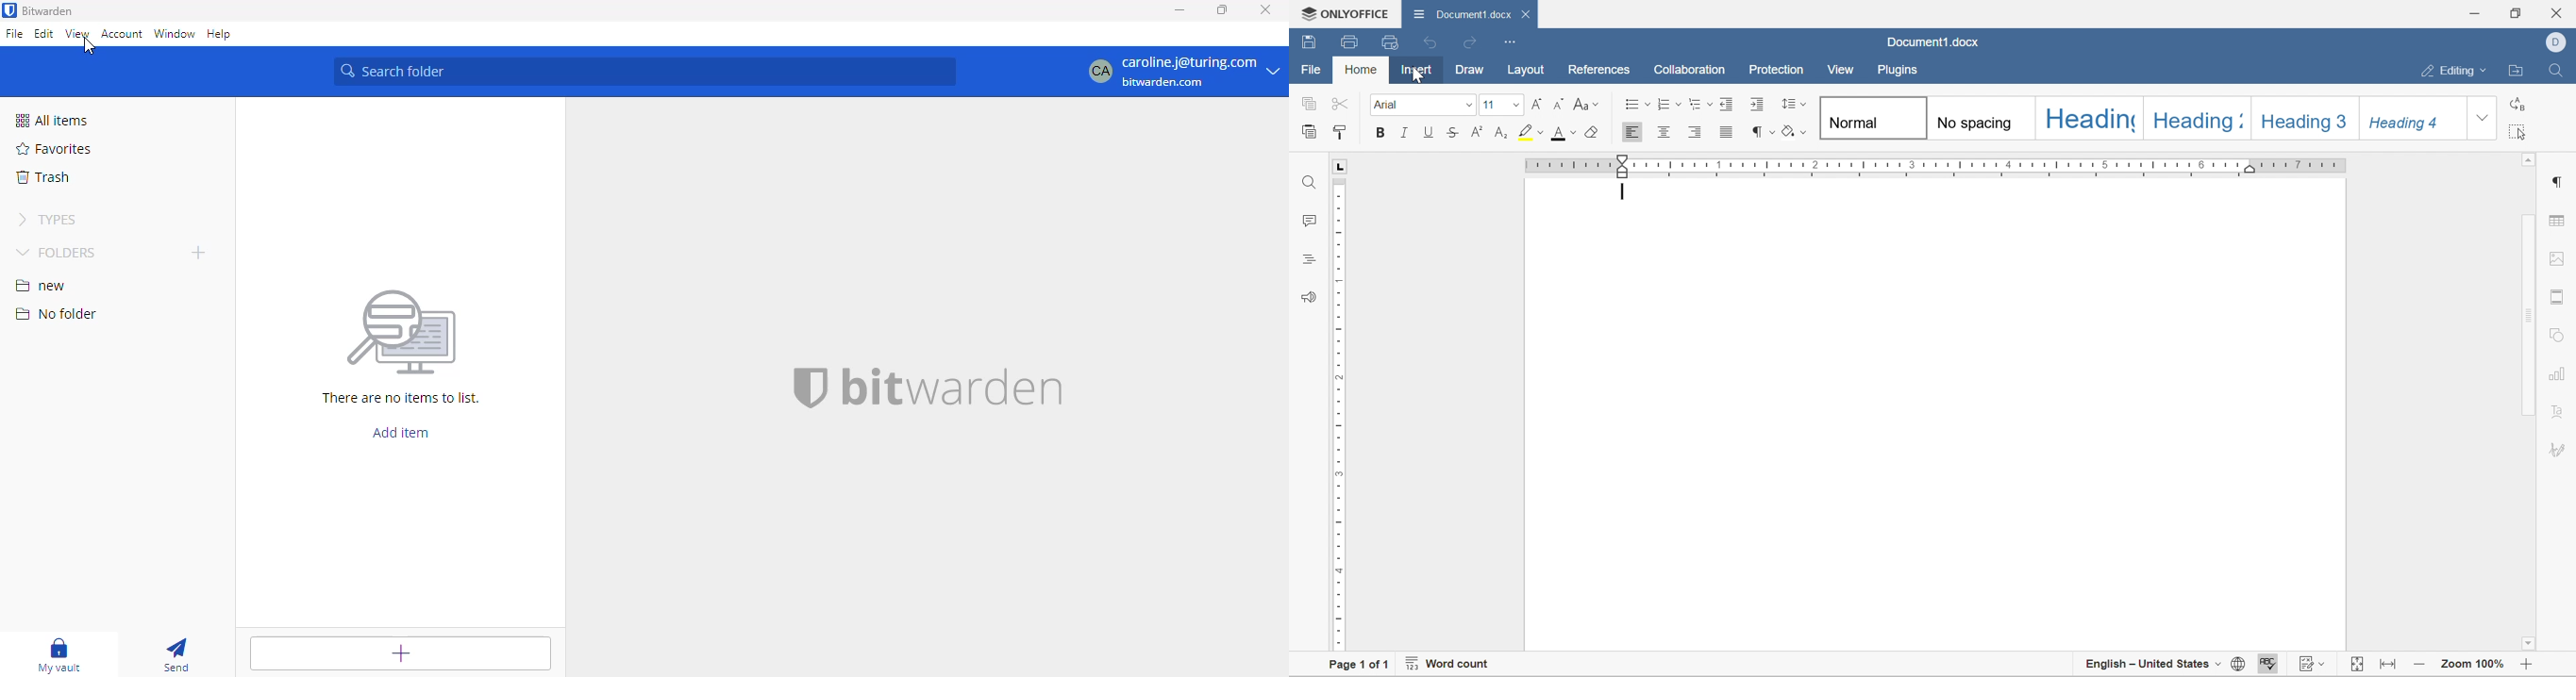 The image size is (2576, 700). What do you see at coordinates (1222, 9) in the screenshot?
I see `maximize` at bounding box center [1222, 9].